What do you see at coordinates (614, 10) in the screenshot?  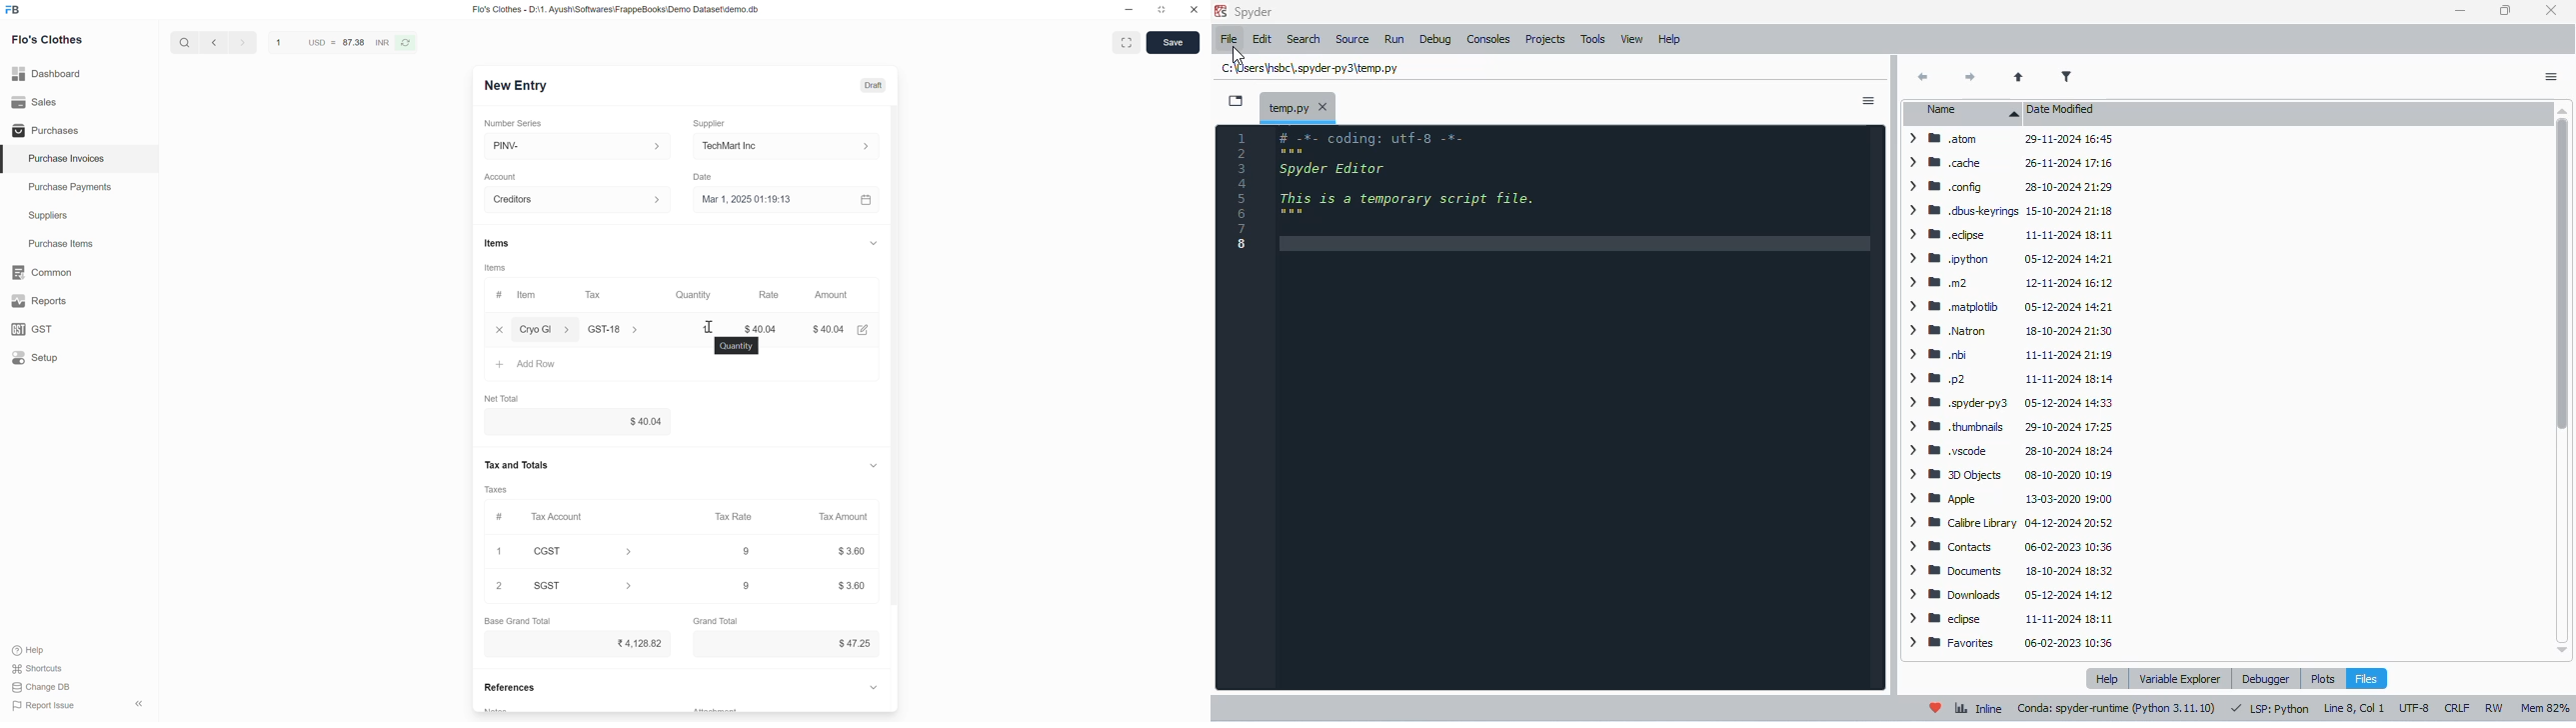 I see `Flo's Clothes - D:\1. Ayush\Softwares\FrappeBooks\Demo Dataset\demo.db` at bounding box center [614, 10].